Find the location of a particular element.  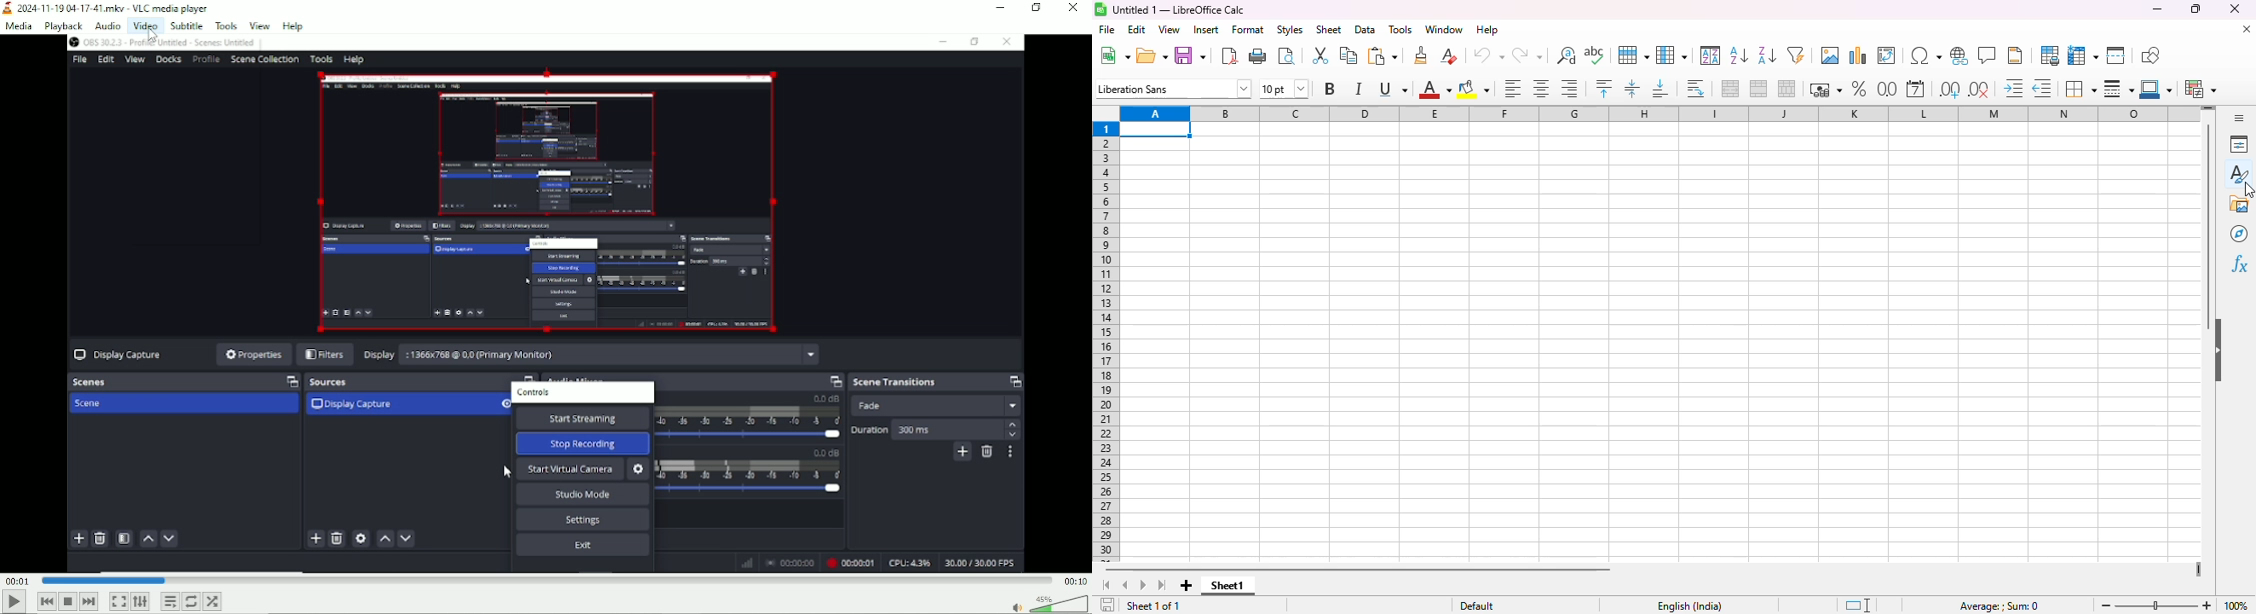

insert hyperlink is located at coordinates (1960, 55).